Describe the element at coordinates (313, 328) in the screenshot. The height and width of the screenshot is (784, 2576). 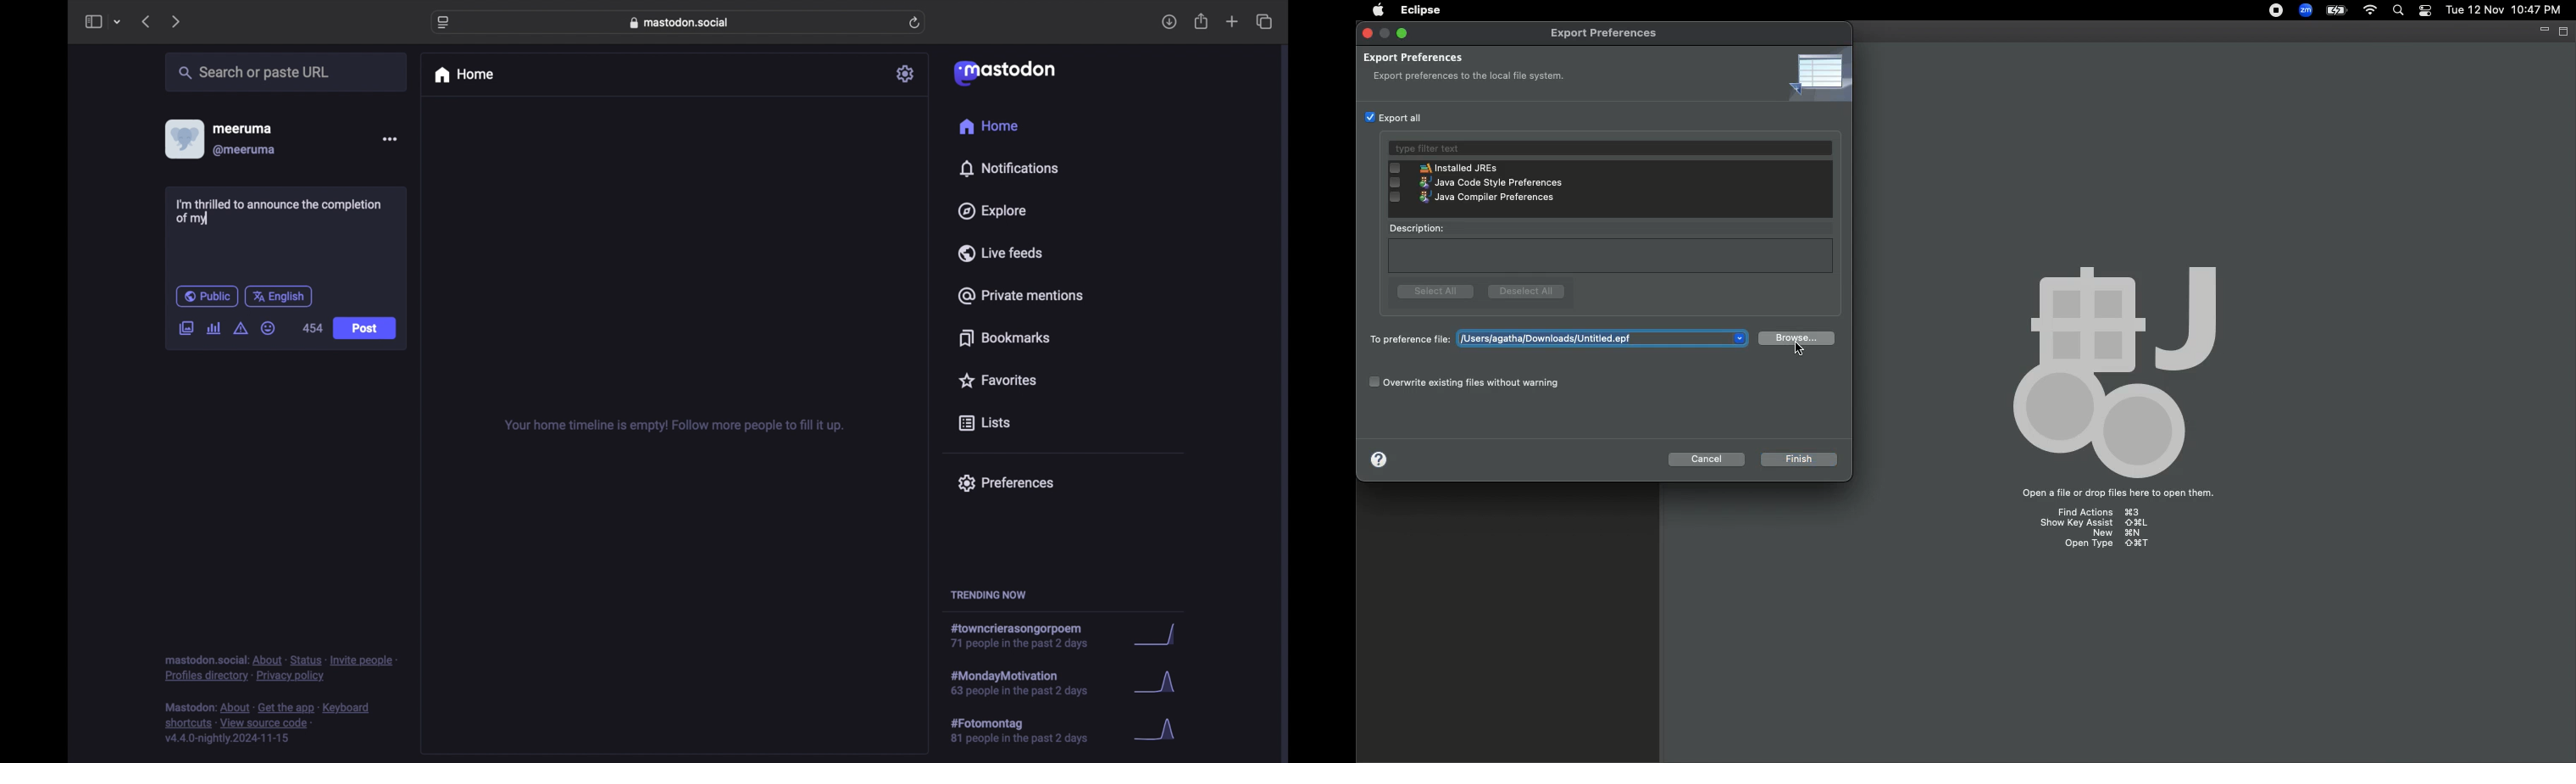
I see `454` at that location.